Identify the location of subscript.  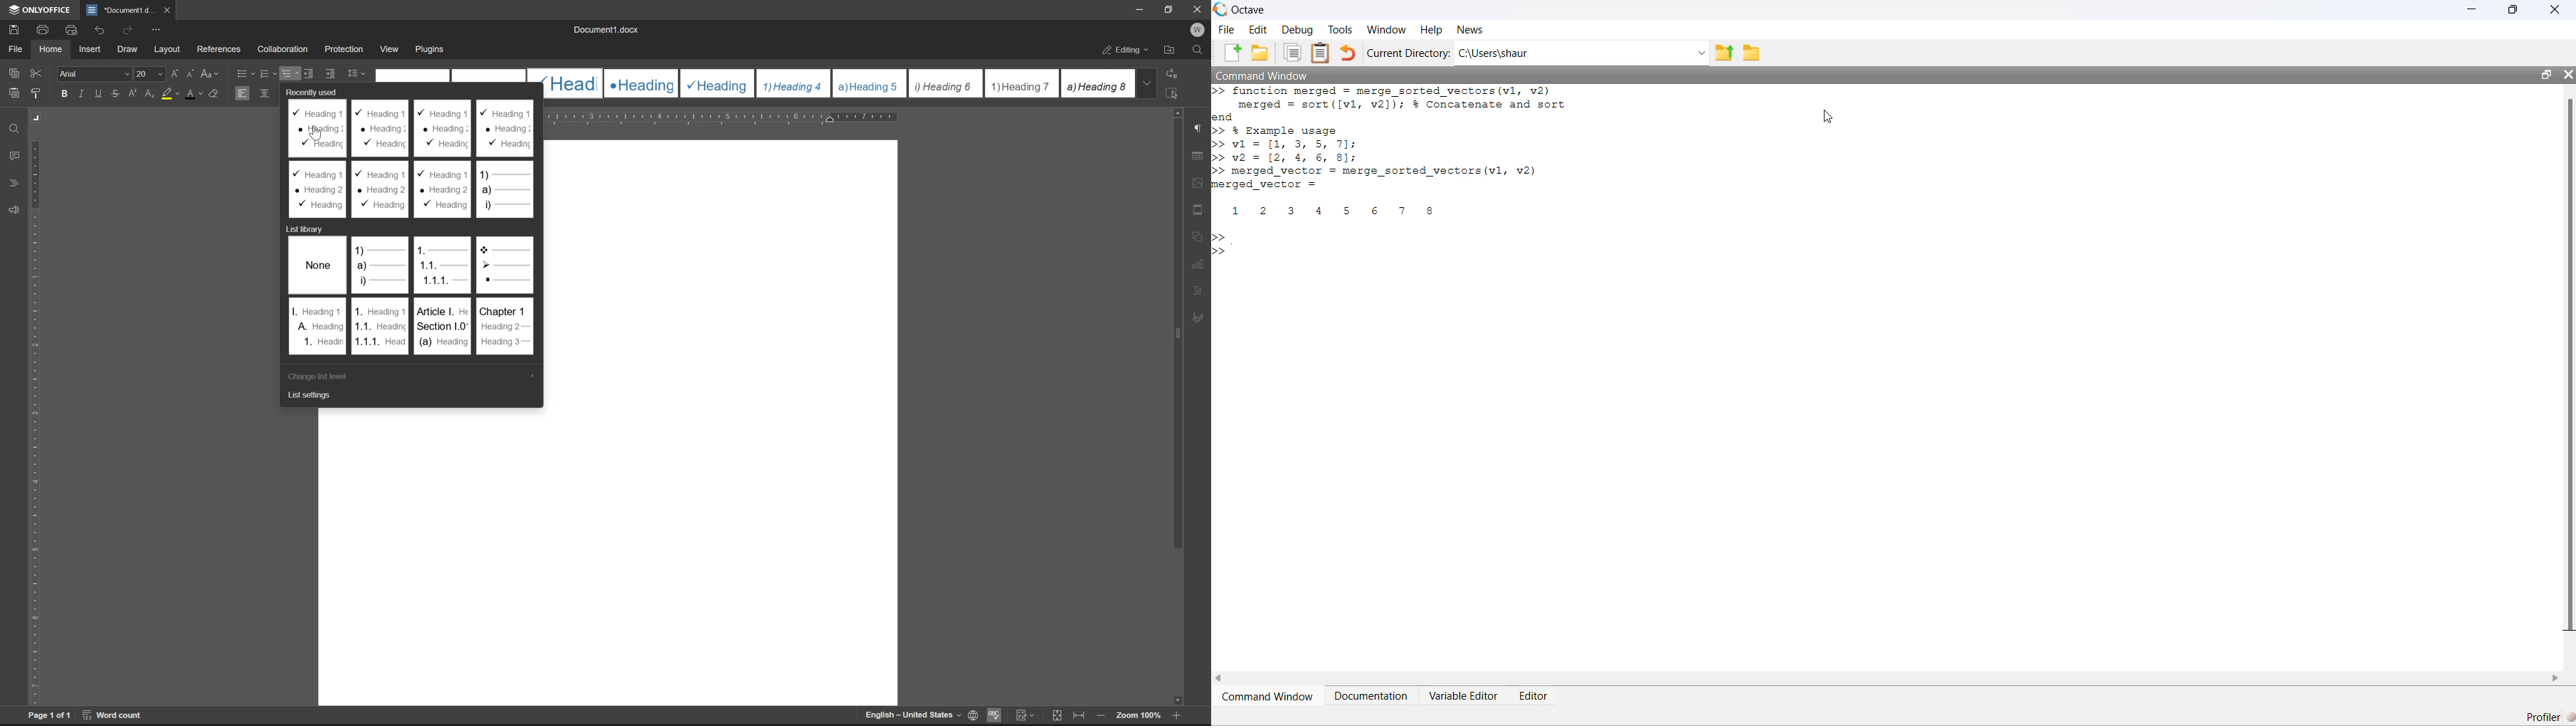
(151, 92).